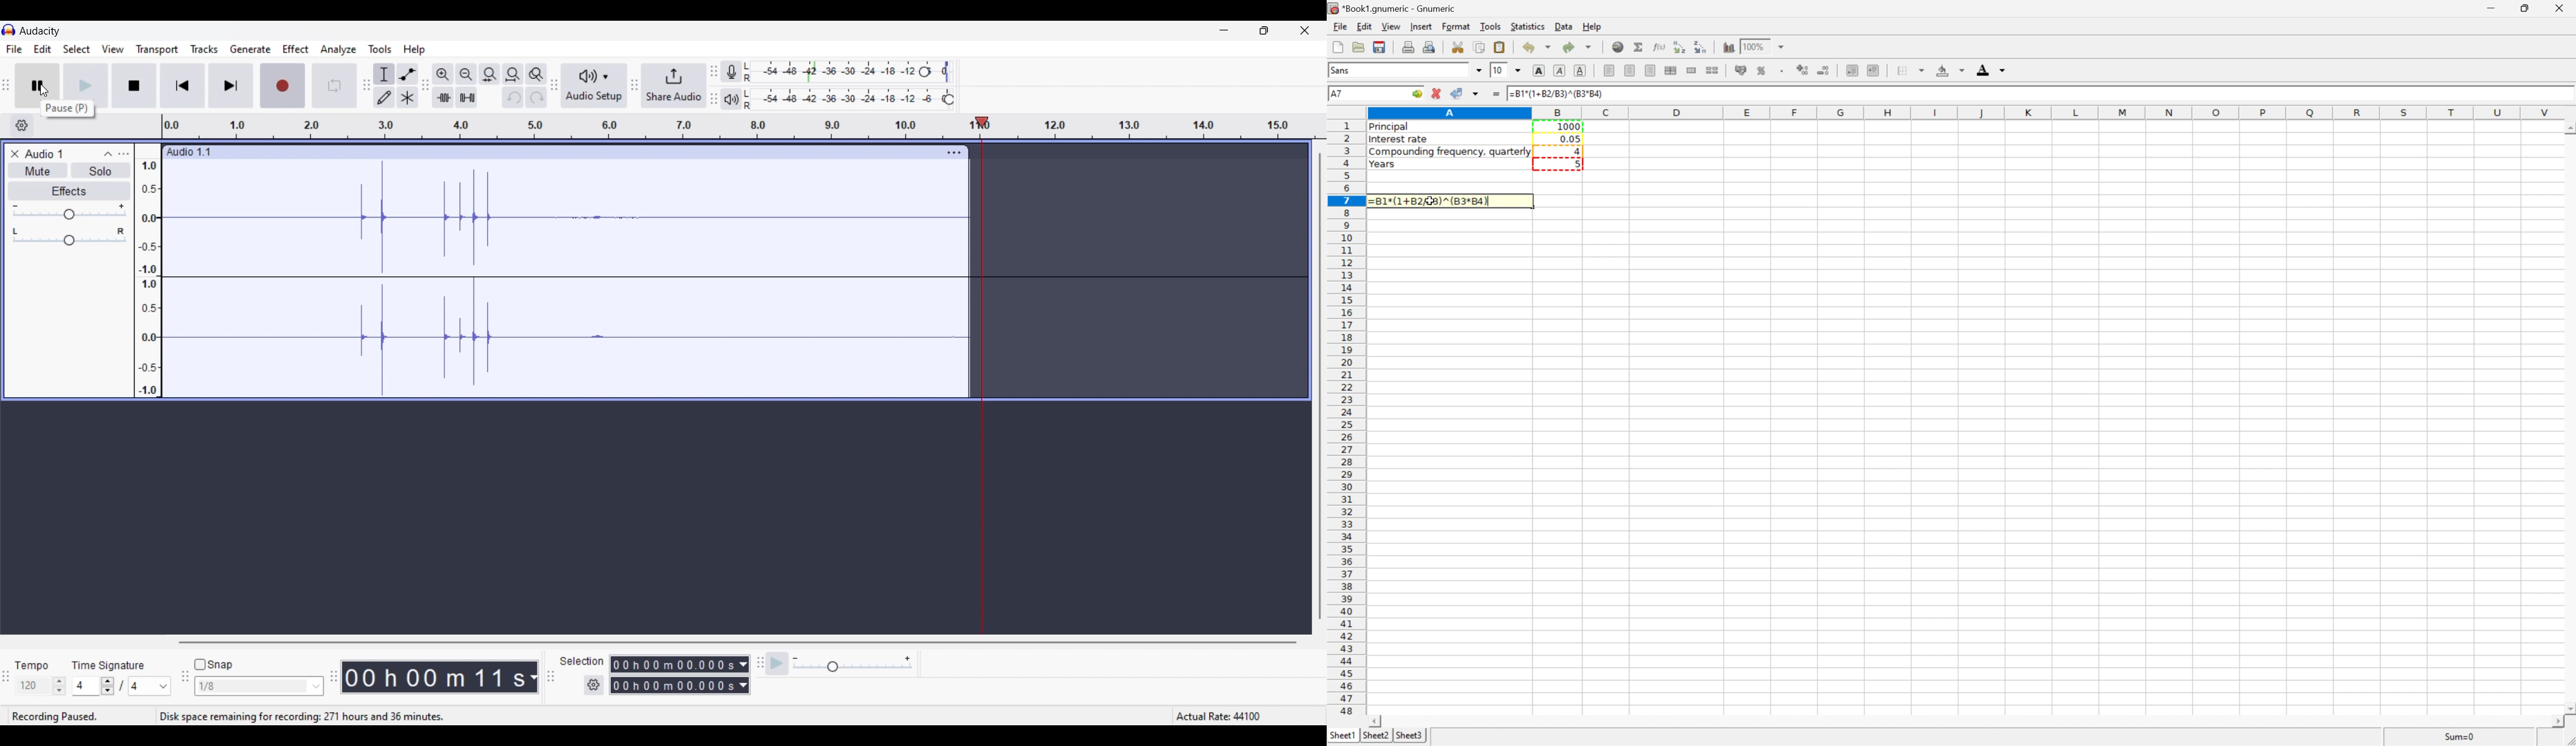 The image size is (2576, 756). Describe the element at coordinates (214, 665) in the screenshot. I see `Snap ` at that location.